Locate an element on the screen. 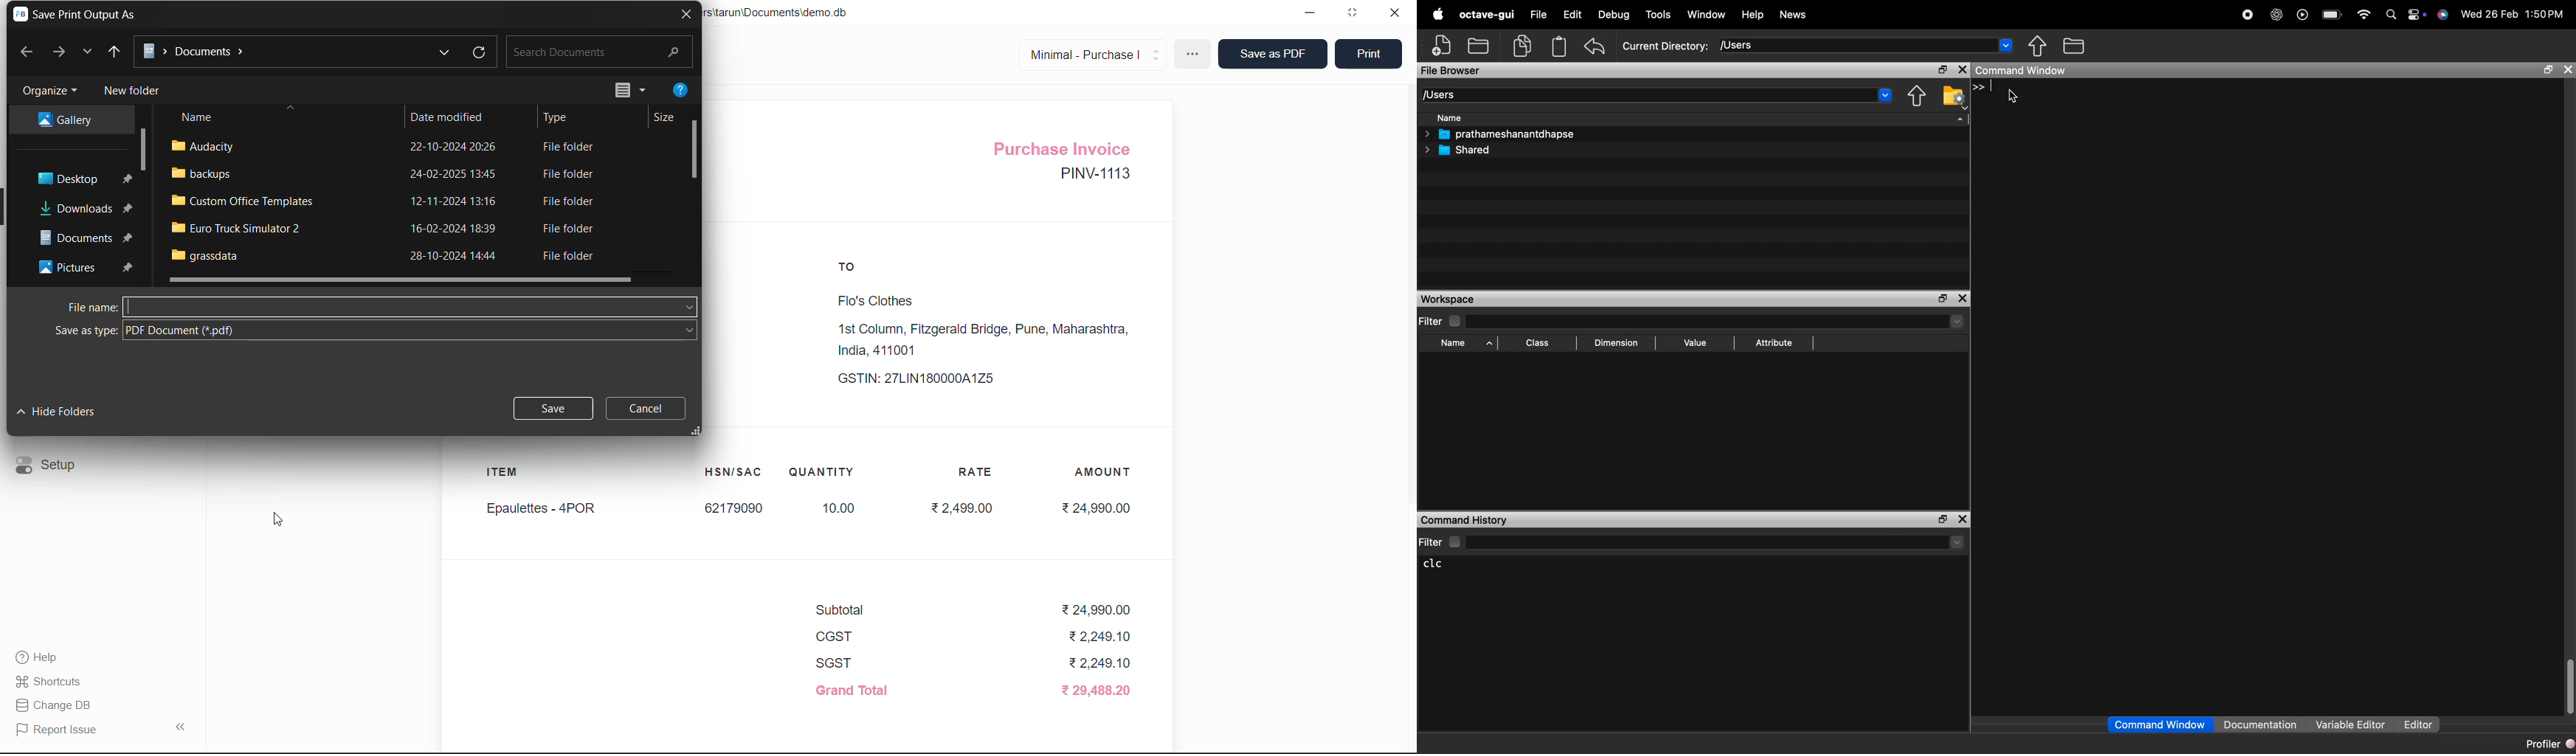   Desktop is located at coordinates (80, 179).